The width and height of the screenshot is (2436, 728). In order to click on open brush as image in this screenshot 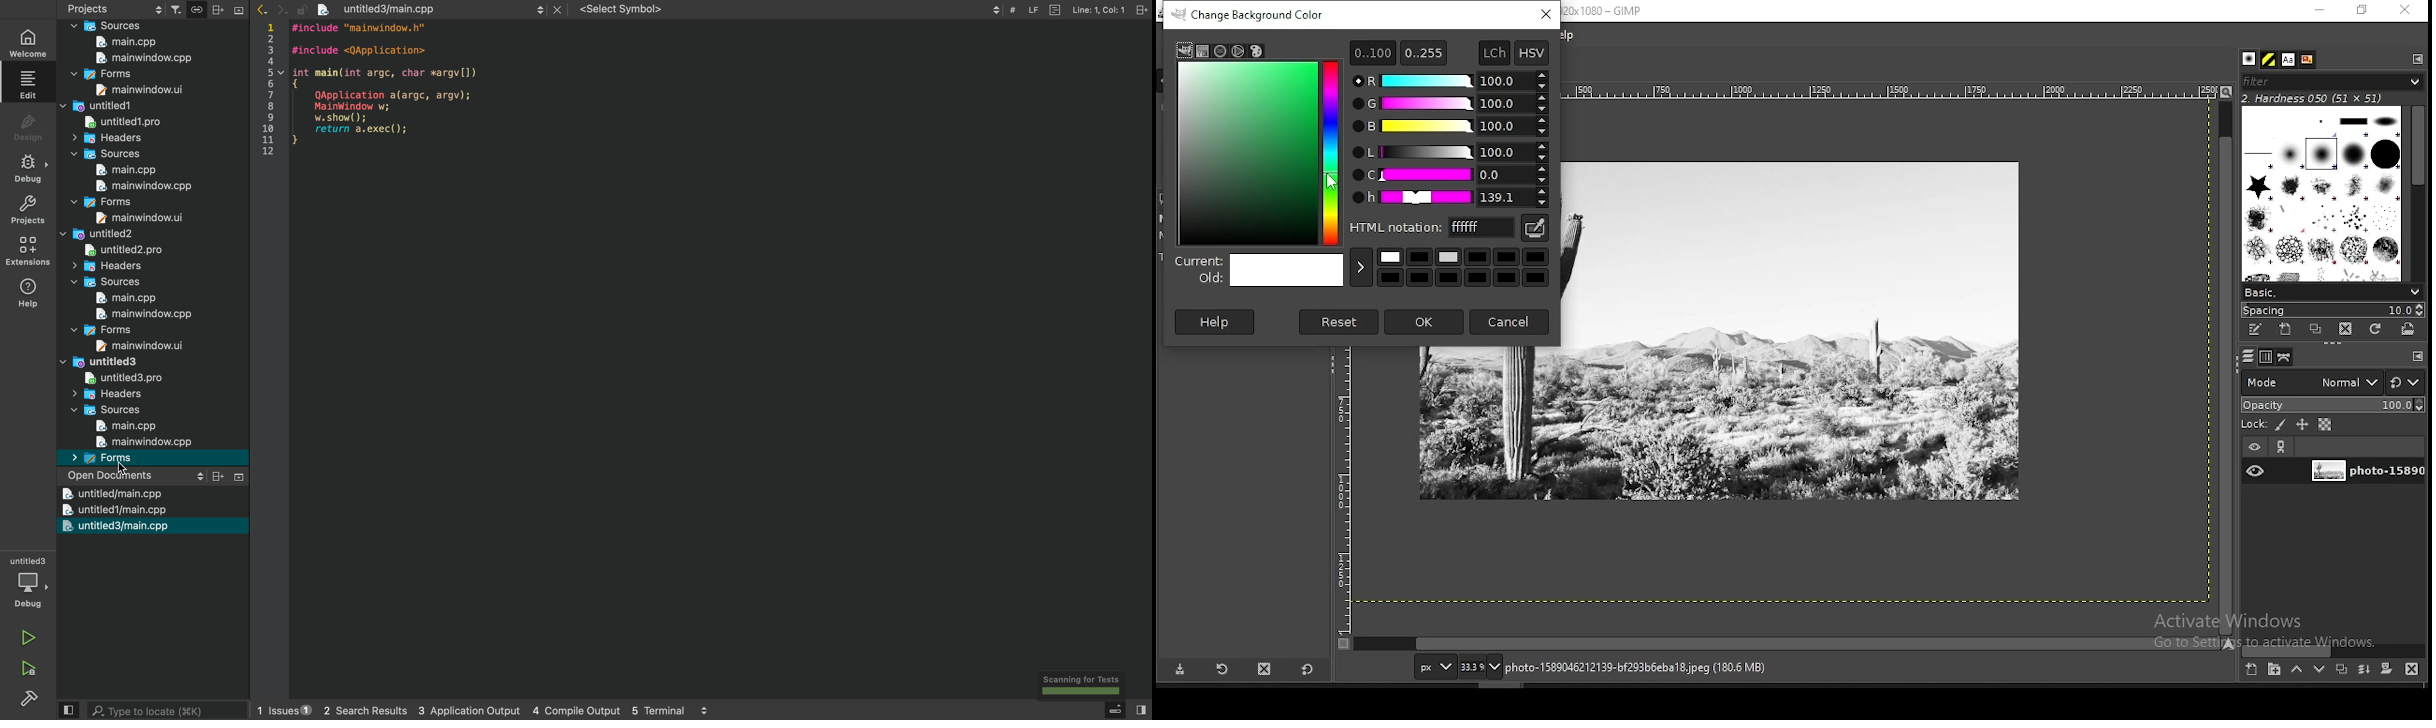, I will do `click(2409, 330)`.